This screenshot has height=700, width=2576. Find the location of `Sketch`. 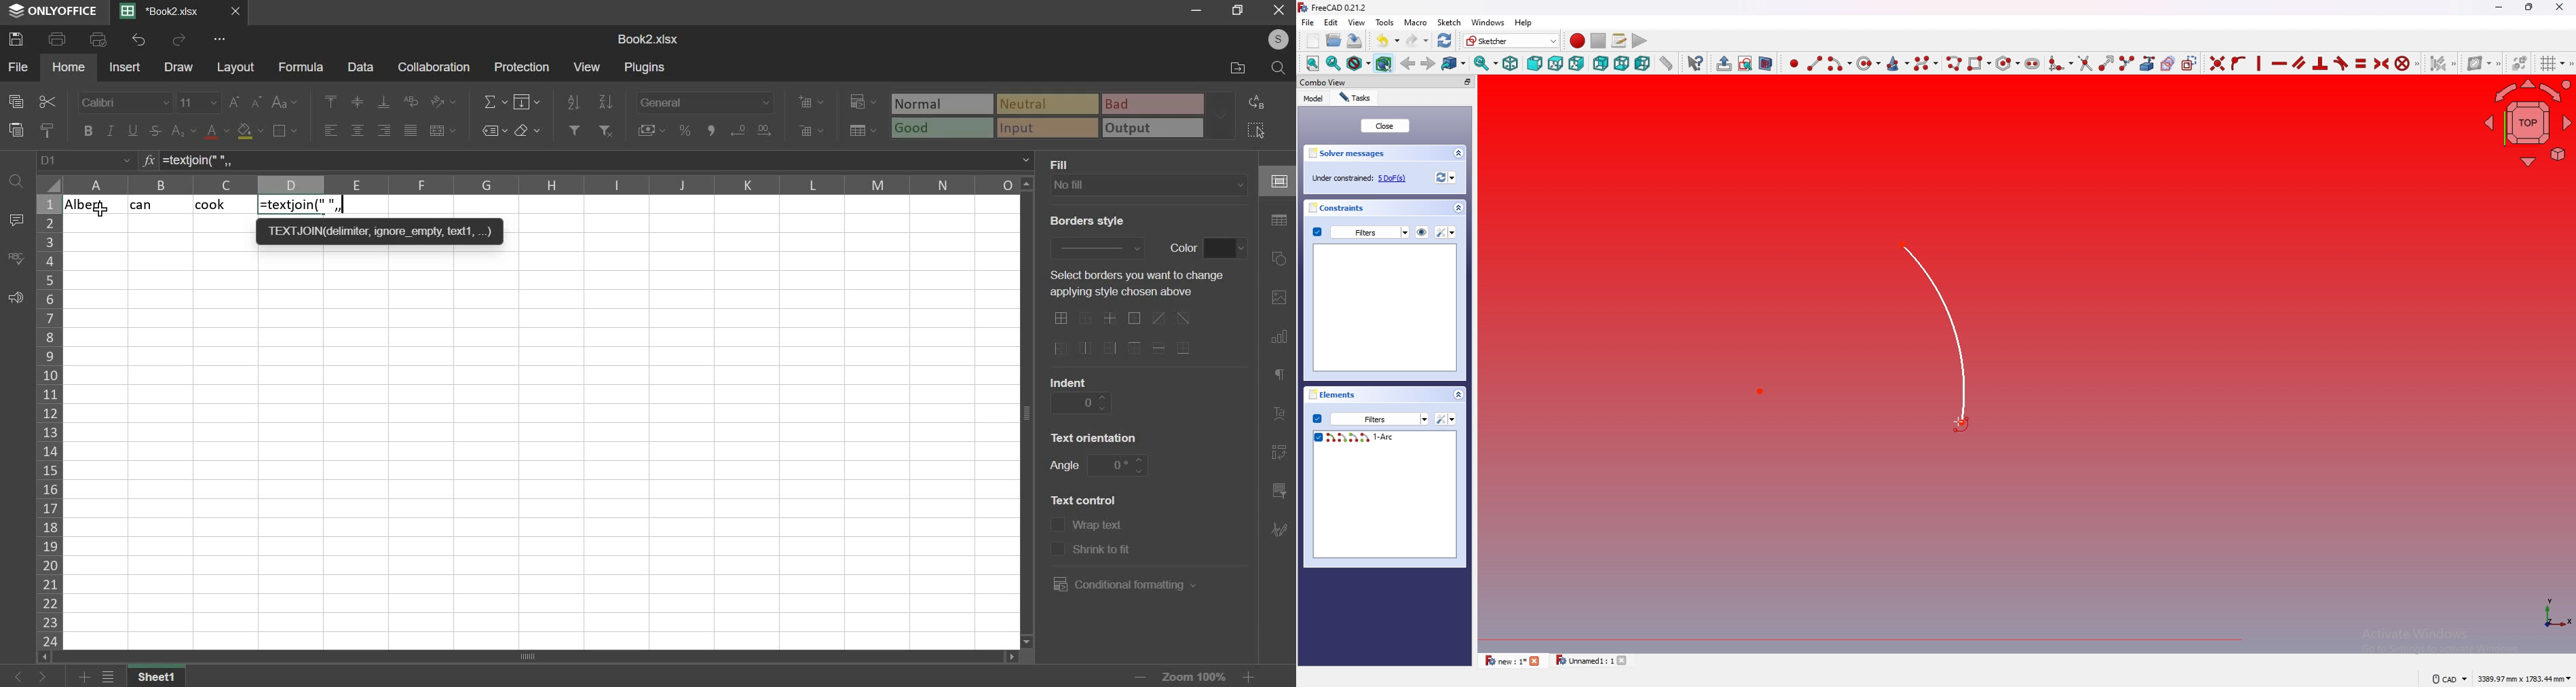

Sketch is located at coordinates (1448, 22).